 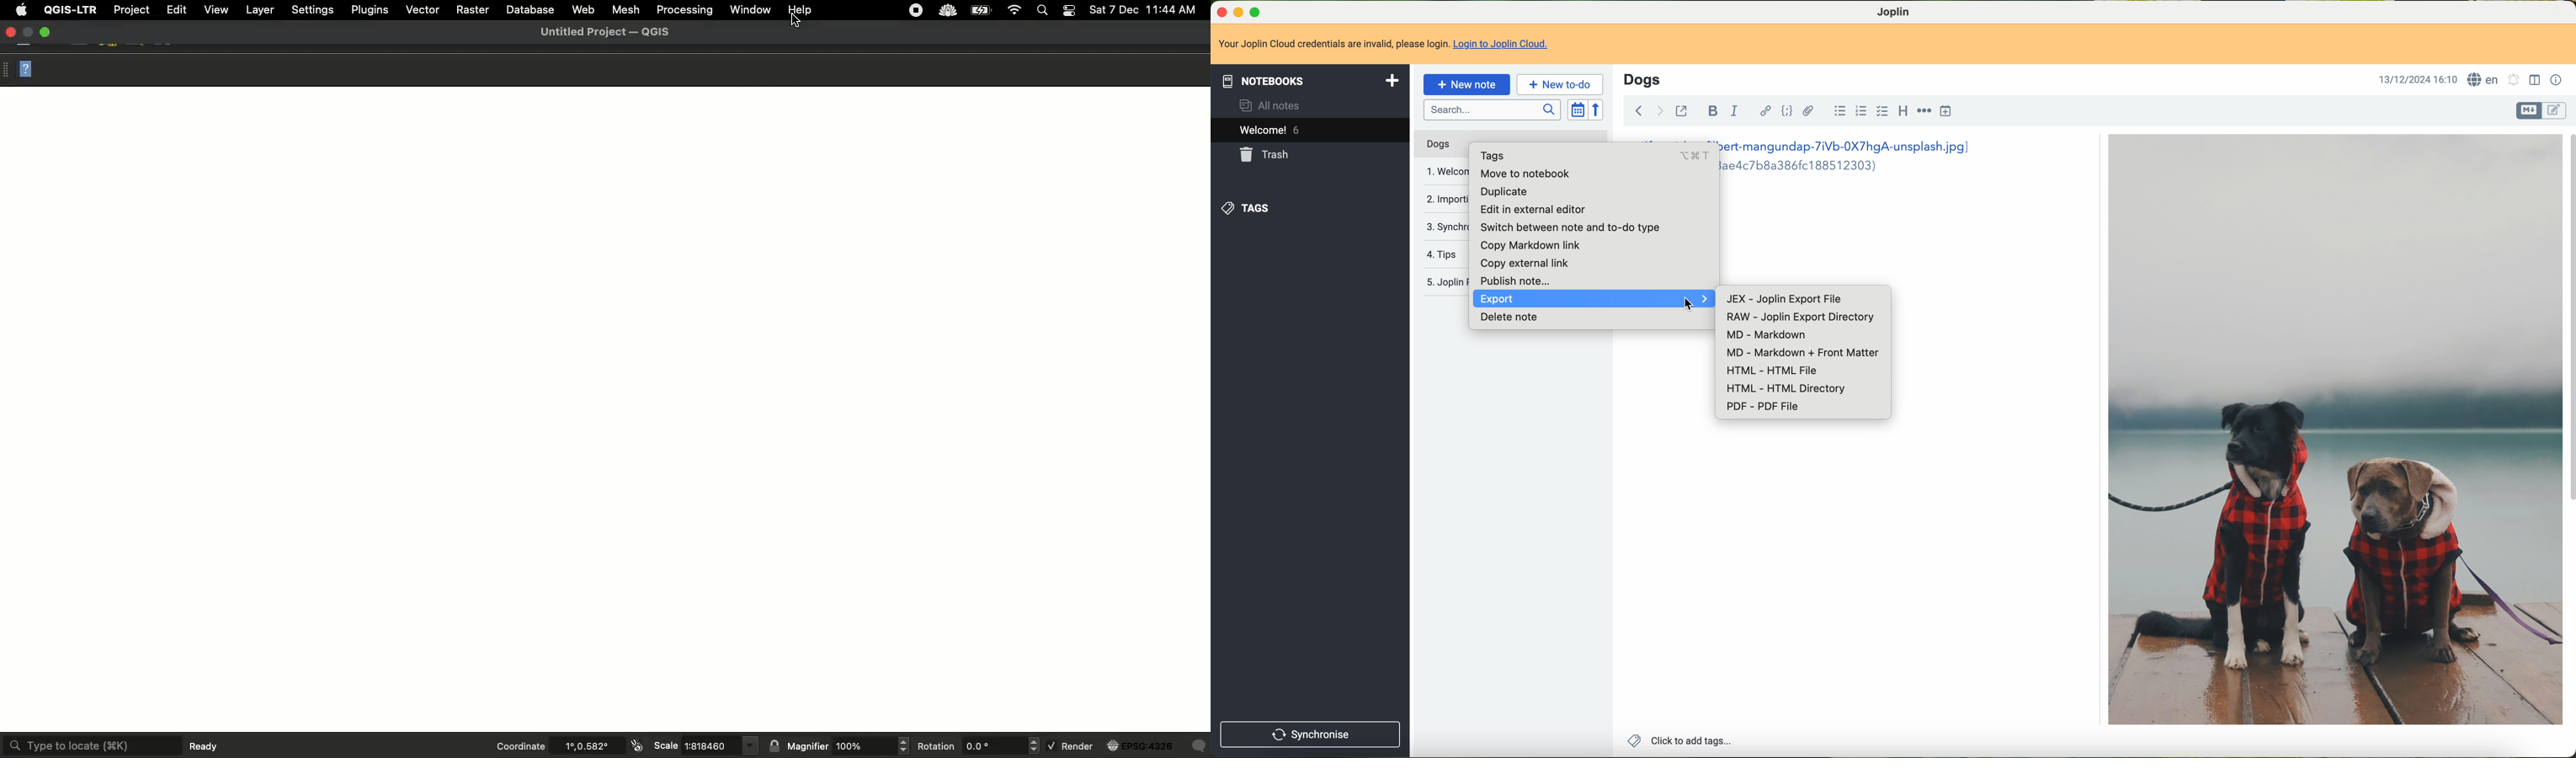 What do you see at coordinates (1577, 110) in the screenshot?
I see `toggle sort order field` at bounding box center [1577, 110].